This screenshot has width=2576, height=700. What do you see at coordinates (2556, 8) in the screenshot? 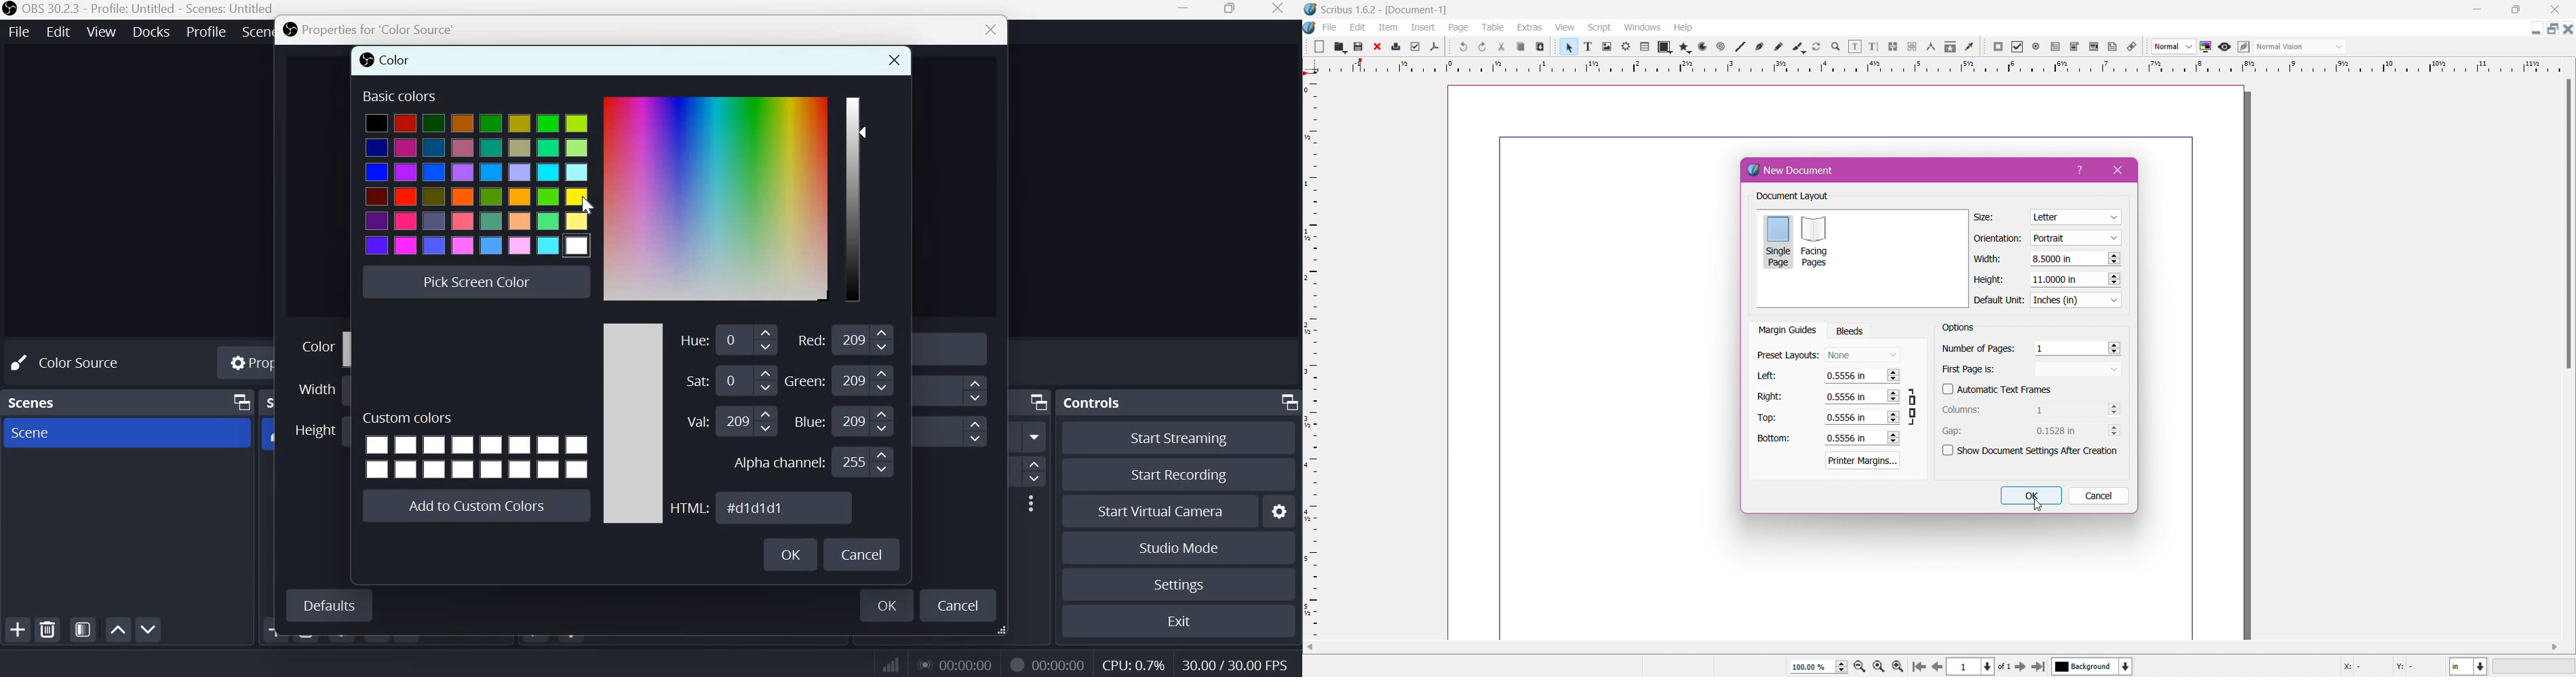
I see `close` at bounding box center [2556, 8].